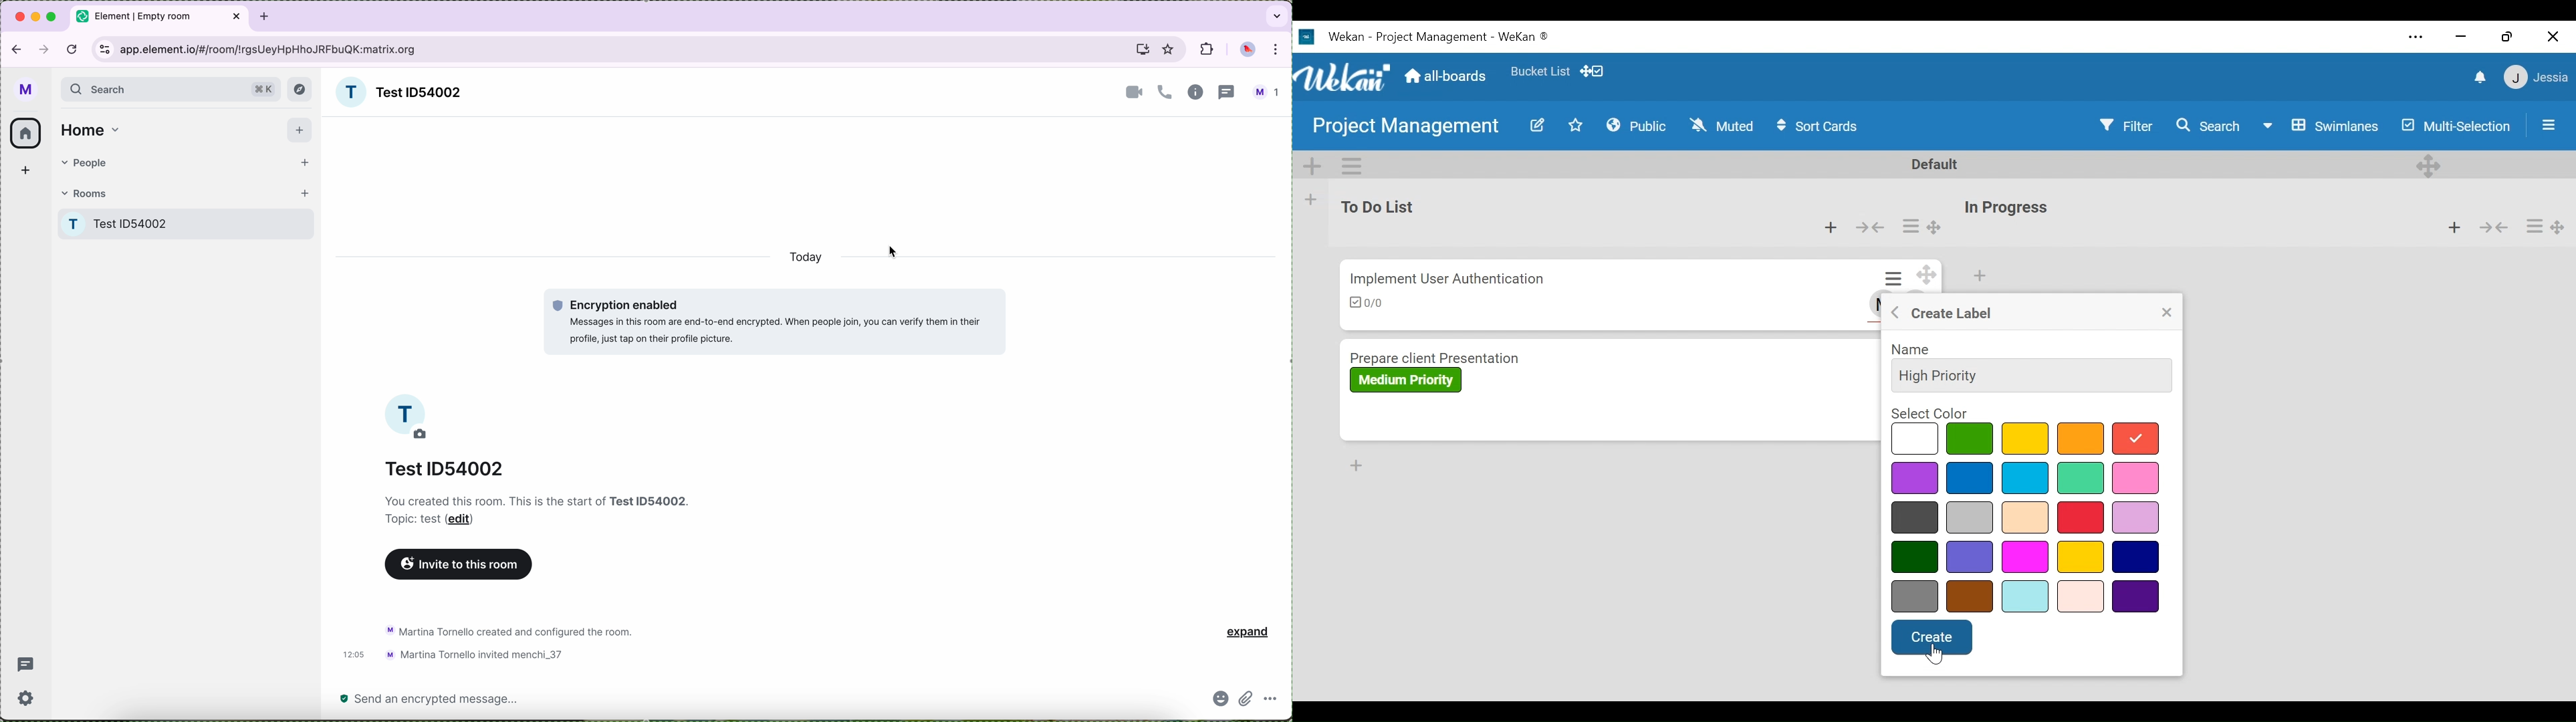 Image resolution: width=2576 pixels, height=728 pixels. Describe the element at coordinates (1594, 70) in the screenshot. I see `Show desktop drag handles` at that location.